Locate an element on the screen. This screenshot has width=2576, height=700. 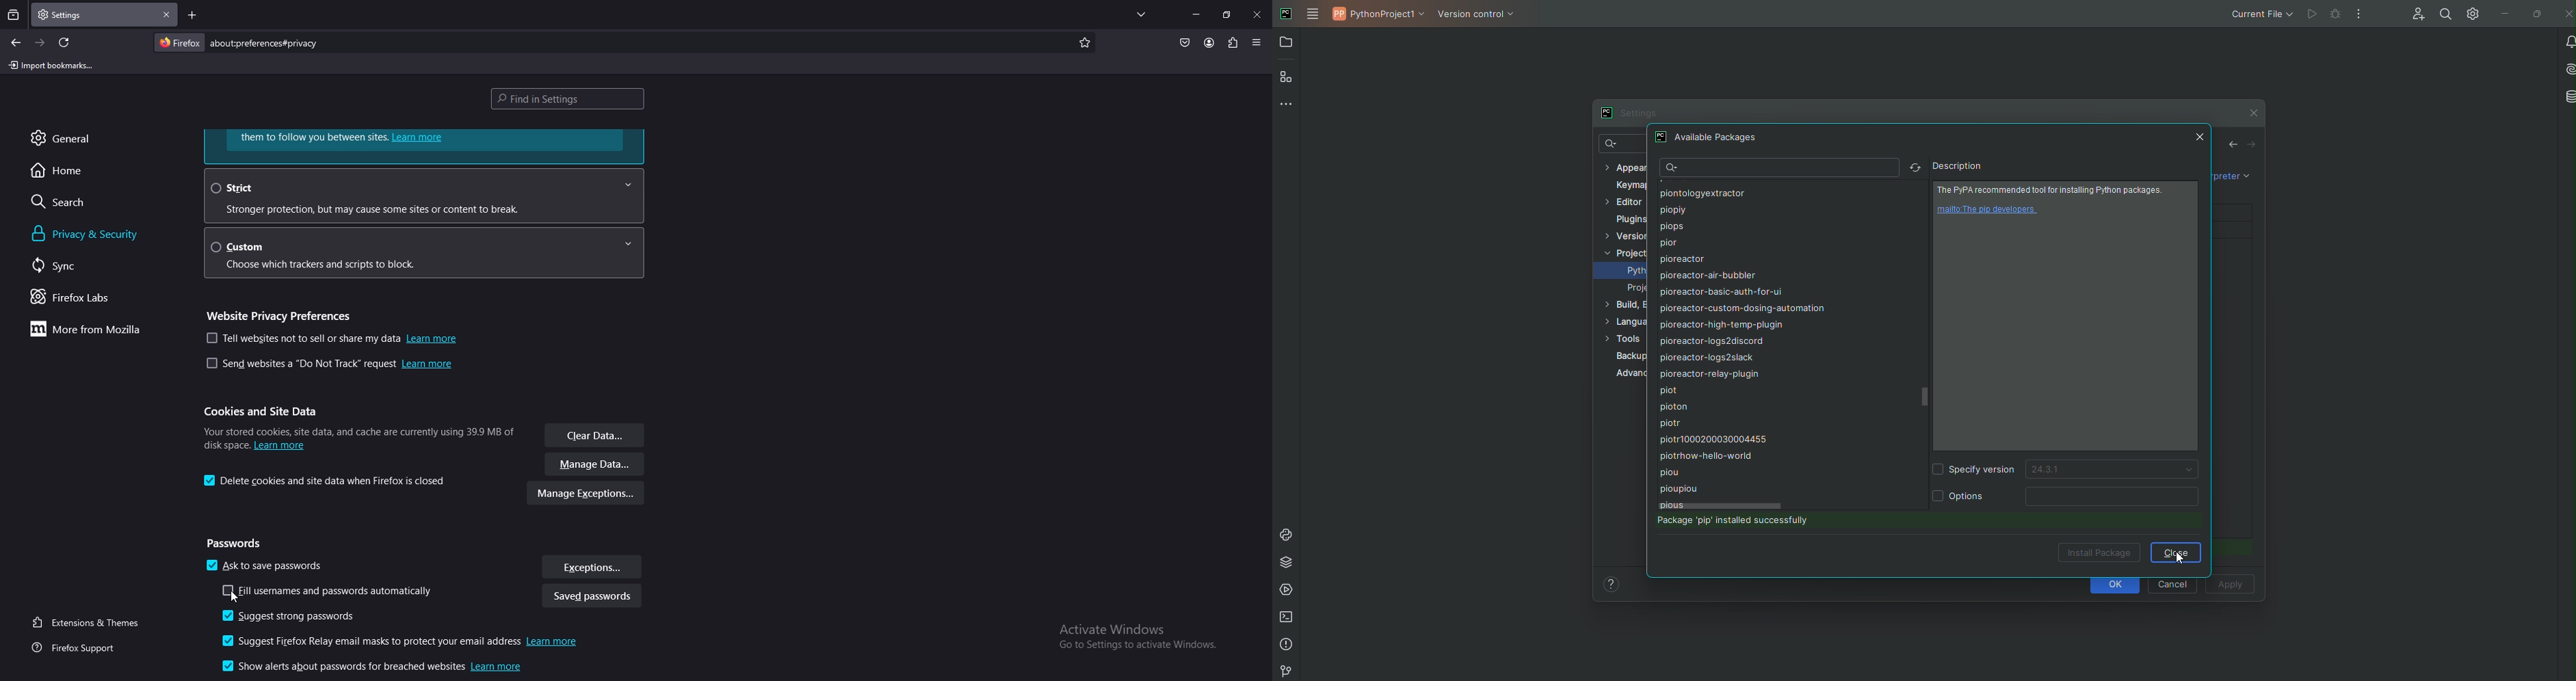
piotr is located at coordinates (1672, 423).